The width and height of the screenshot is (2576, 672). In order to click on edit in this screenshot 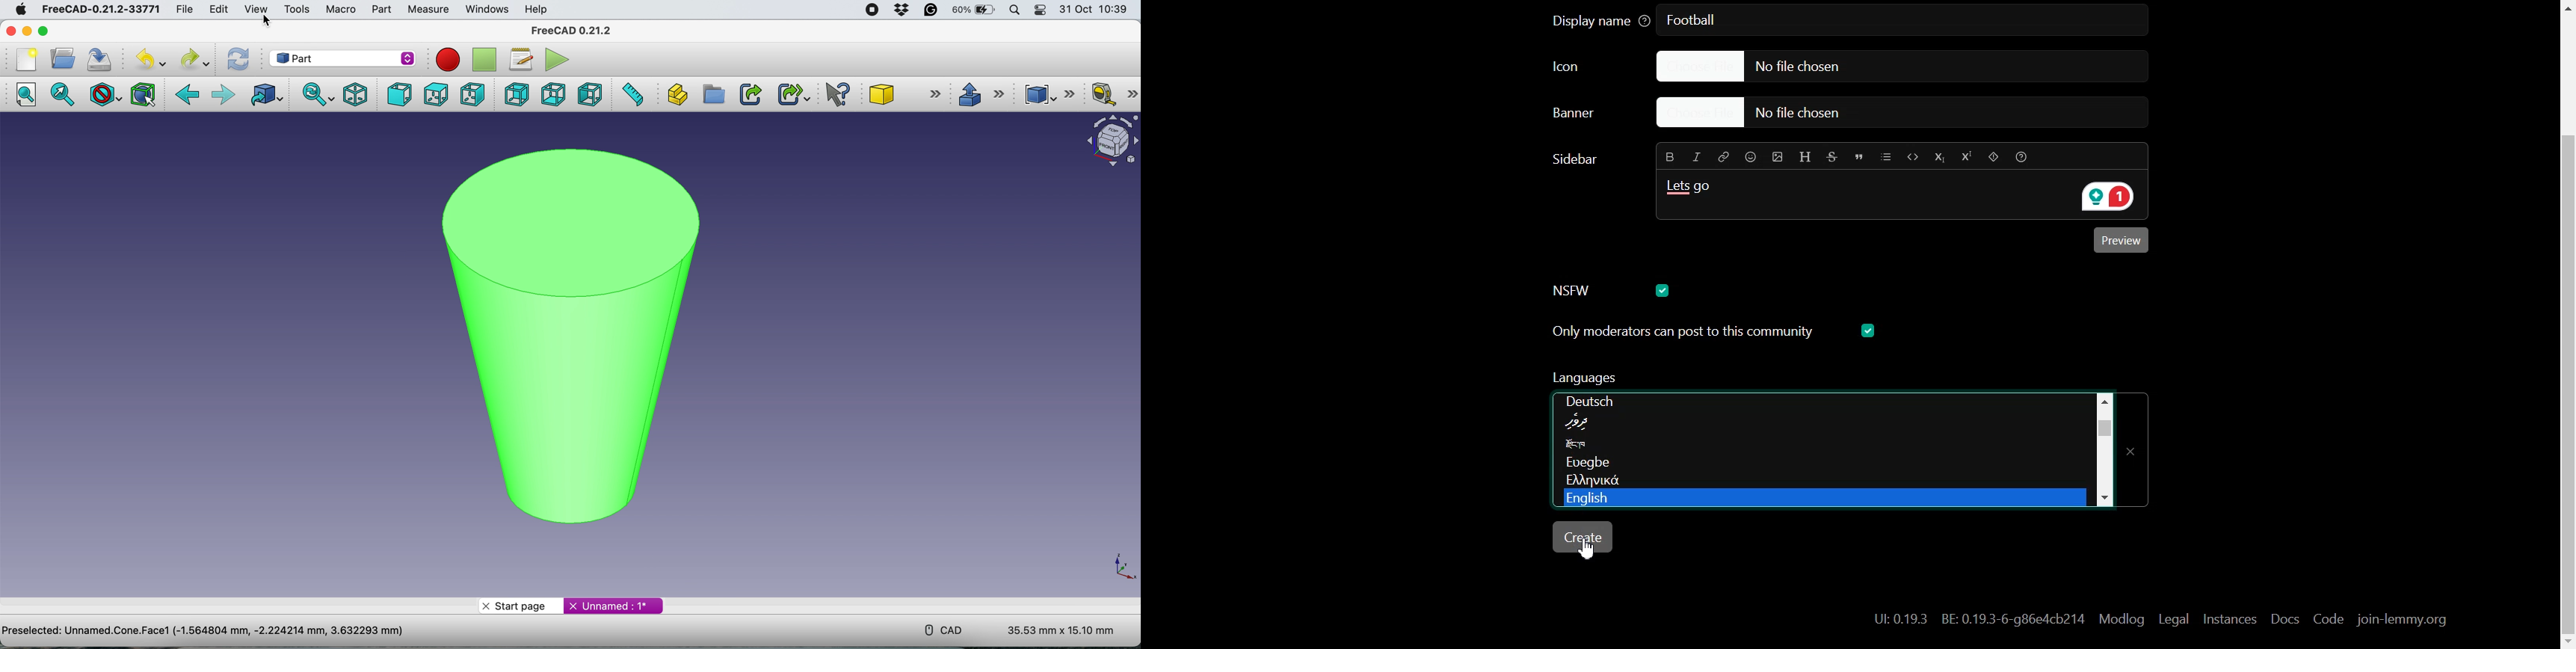, I will do `click(218, 9)`.